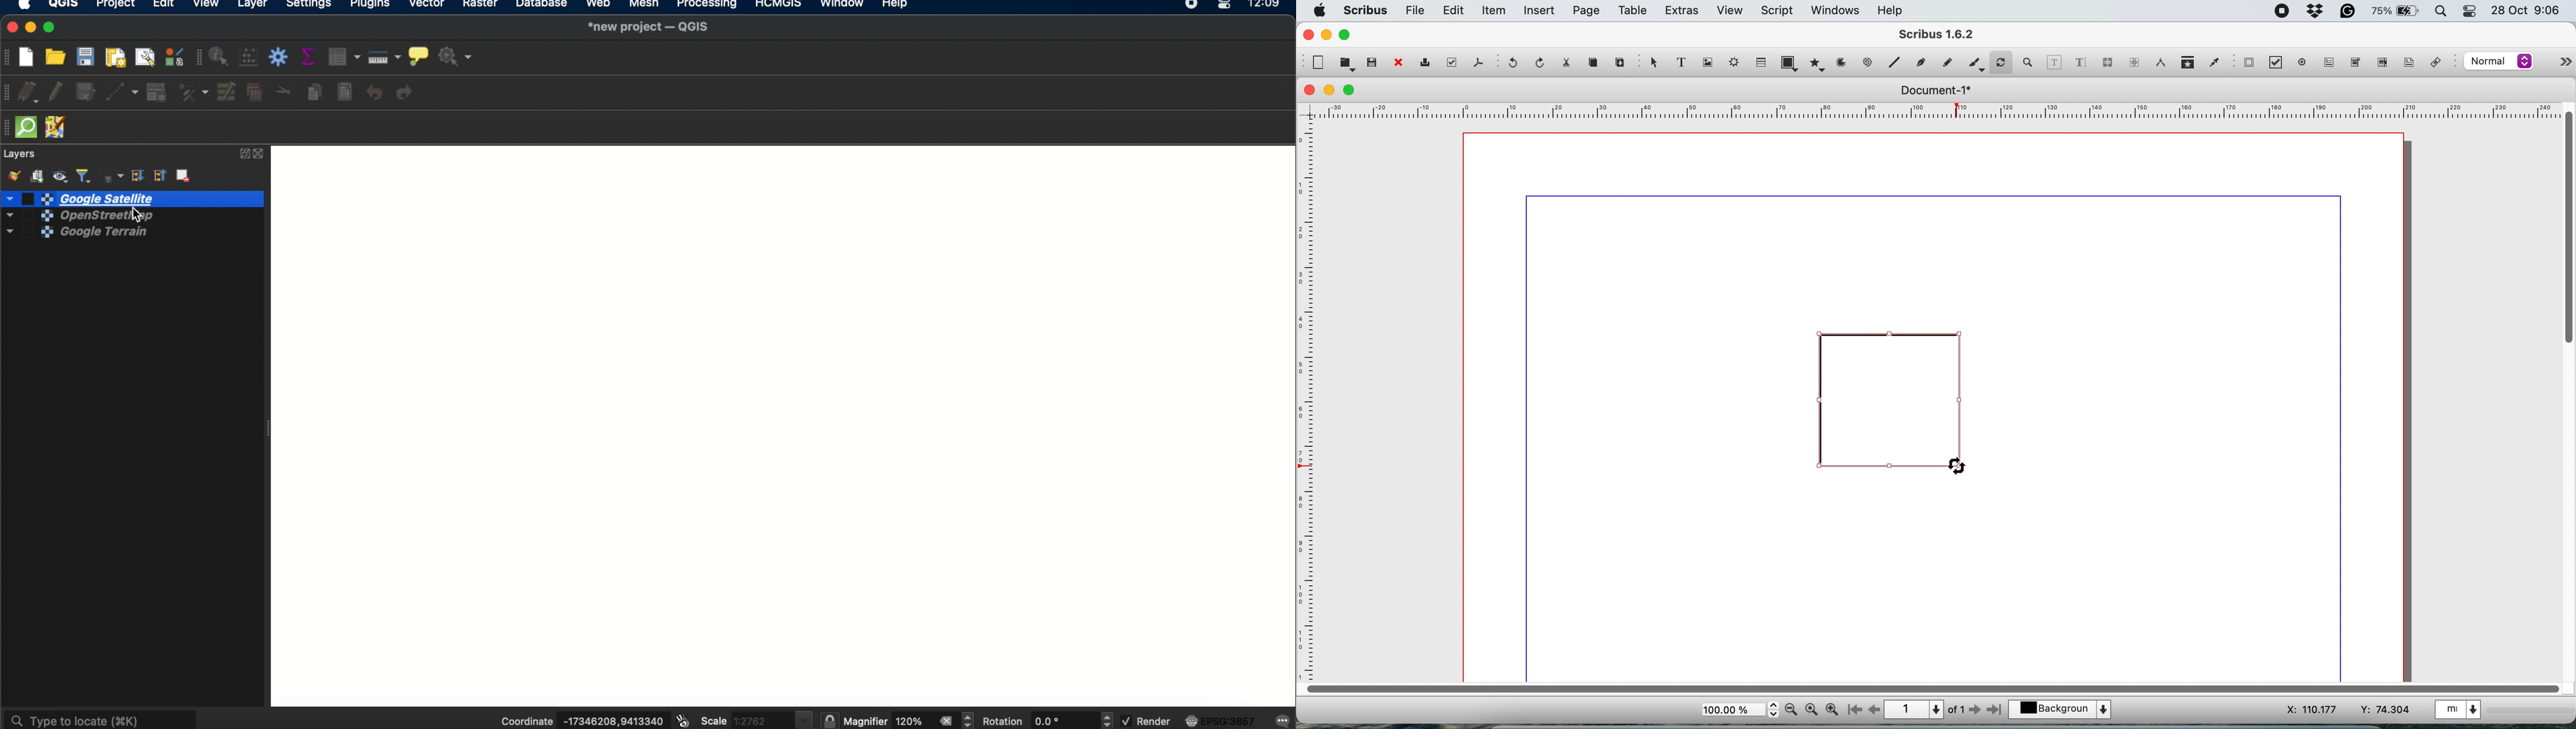 The height and width of the screenshot is (756, 2576). I want to click on edit text with story editor, so click(2083, 61).